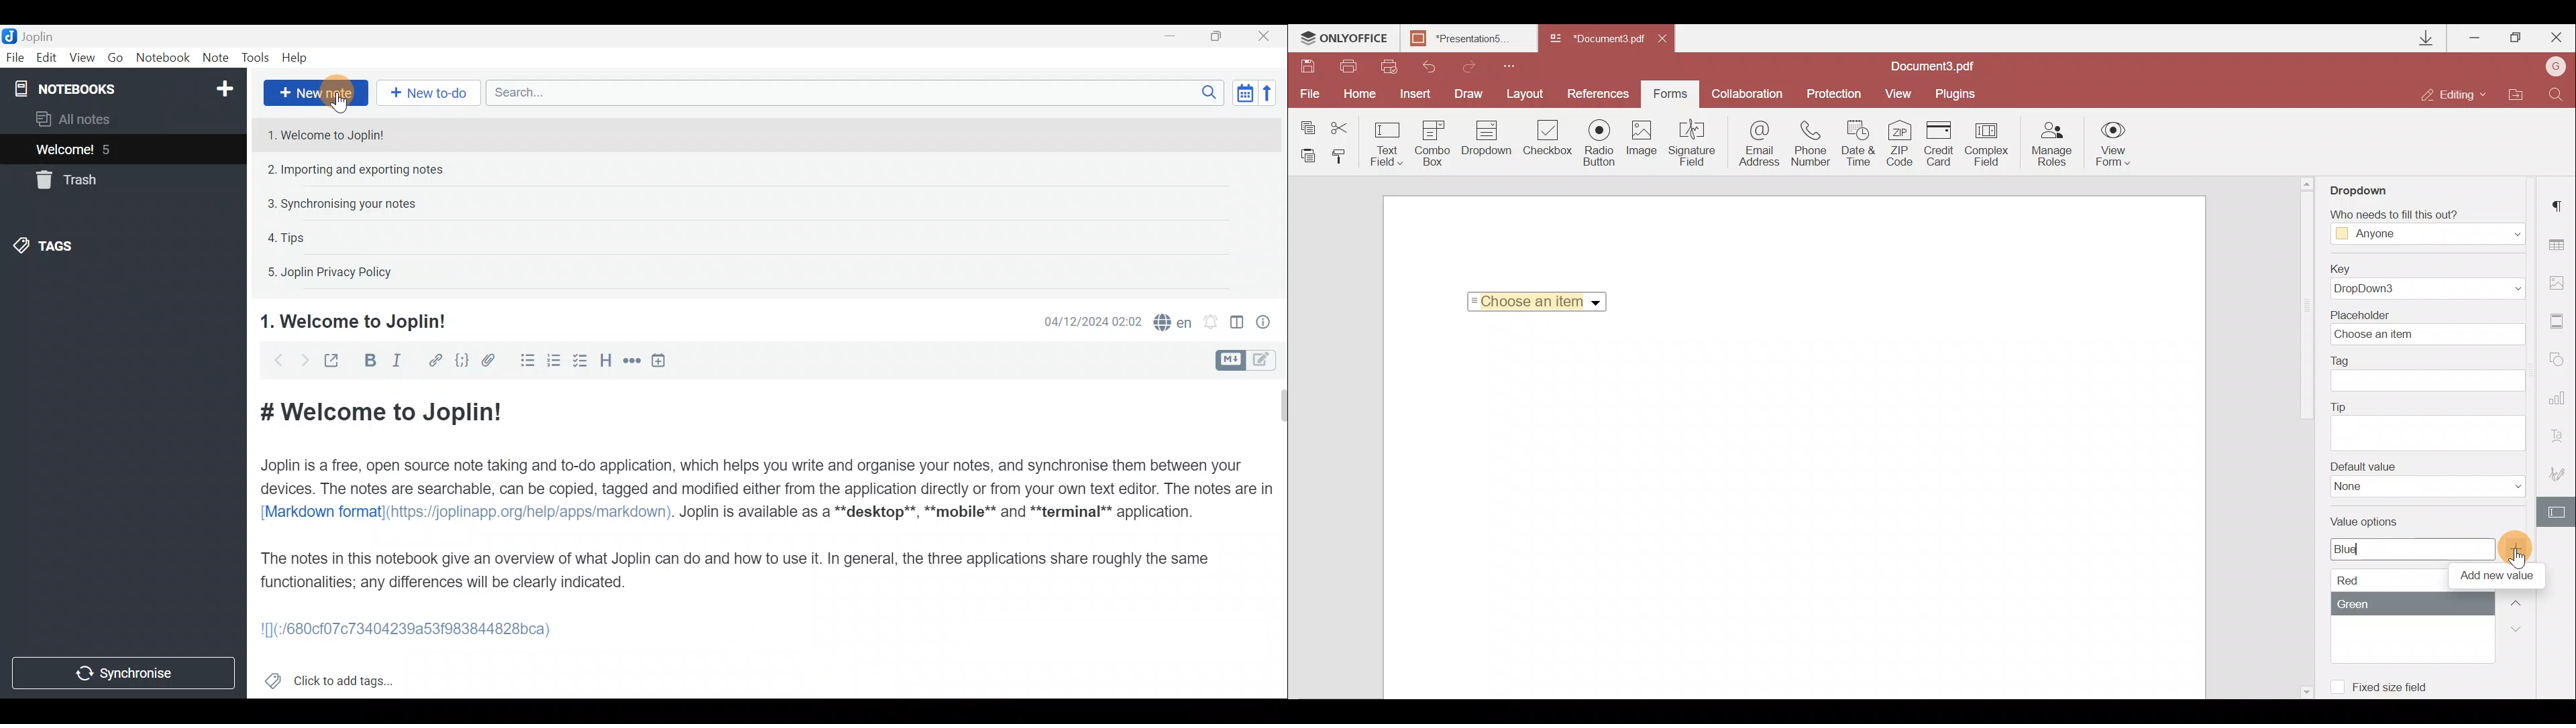  Describe the element at coordinates (327, 133) in the screenshot. I see `1. Welcome to Joplin!` at that location.